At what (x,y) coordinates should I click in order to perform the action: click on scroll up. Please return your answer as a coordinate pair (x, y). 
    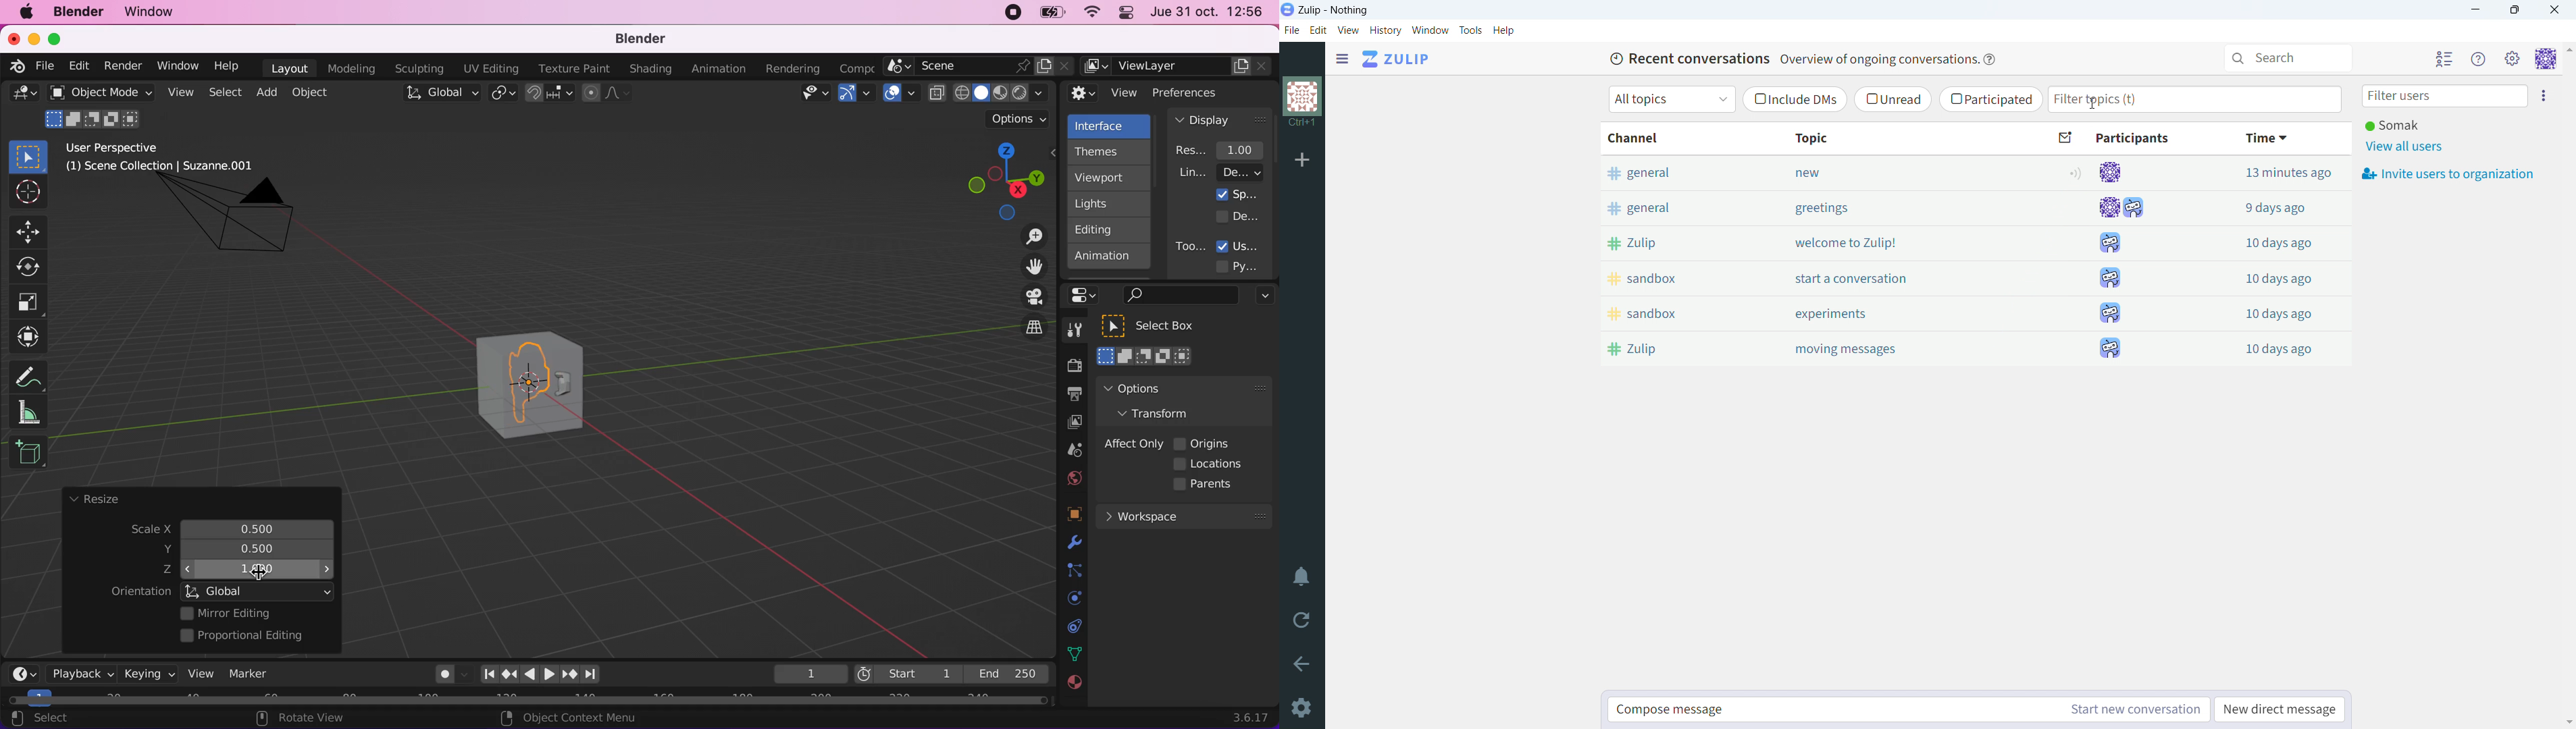
    Looking at the image, I should click on (2568, 49).